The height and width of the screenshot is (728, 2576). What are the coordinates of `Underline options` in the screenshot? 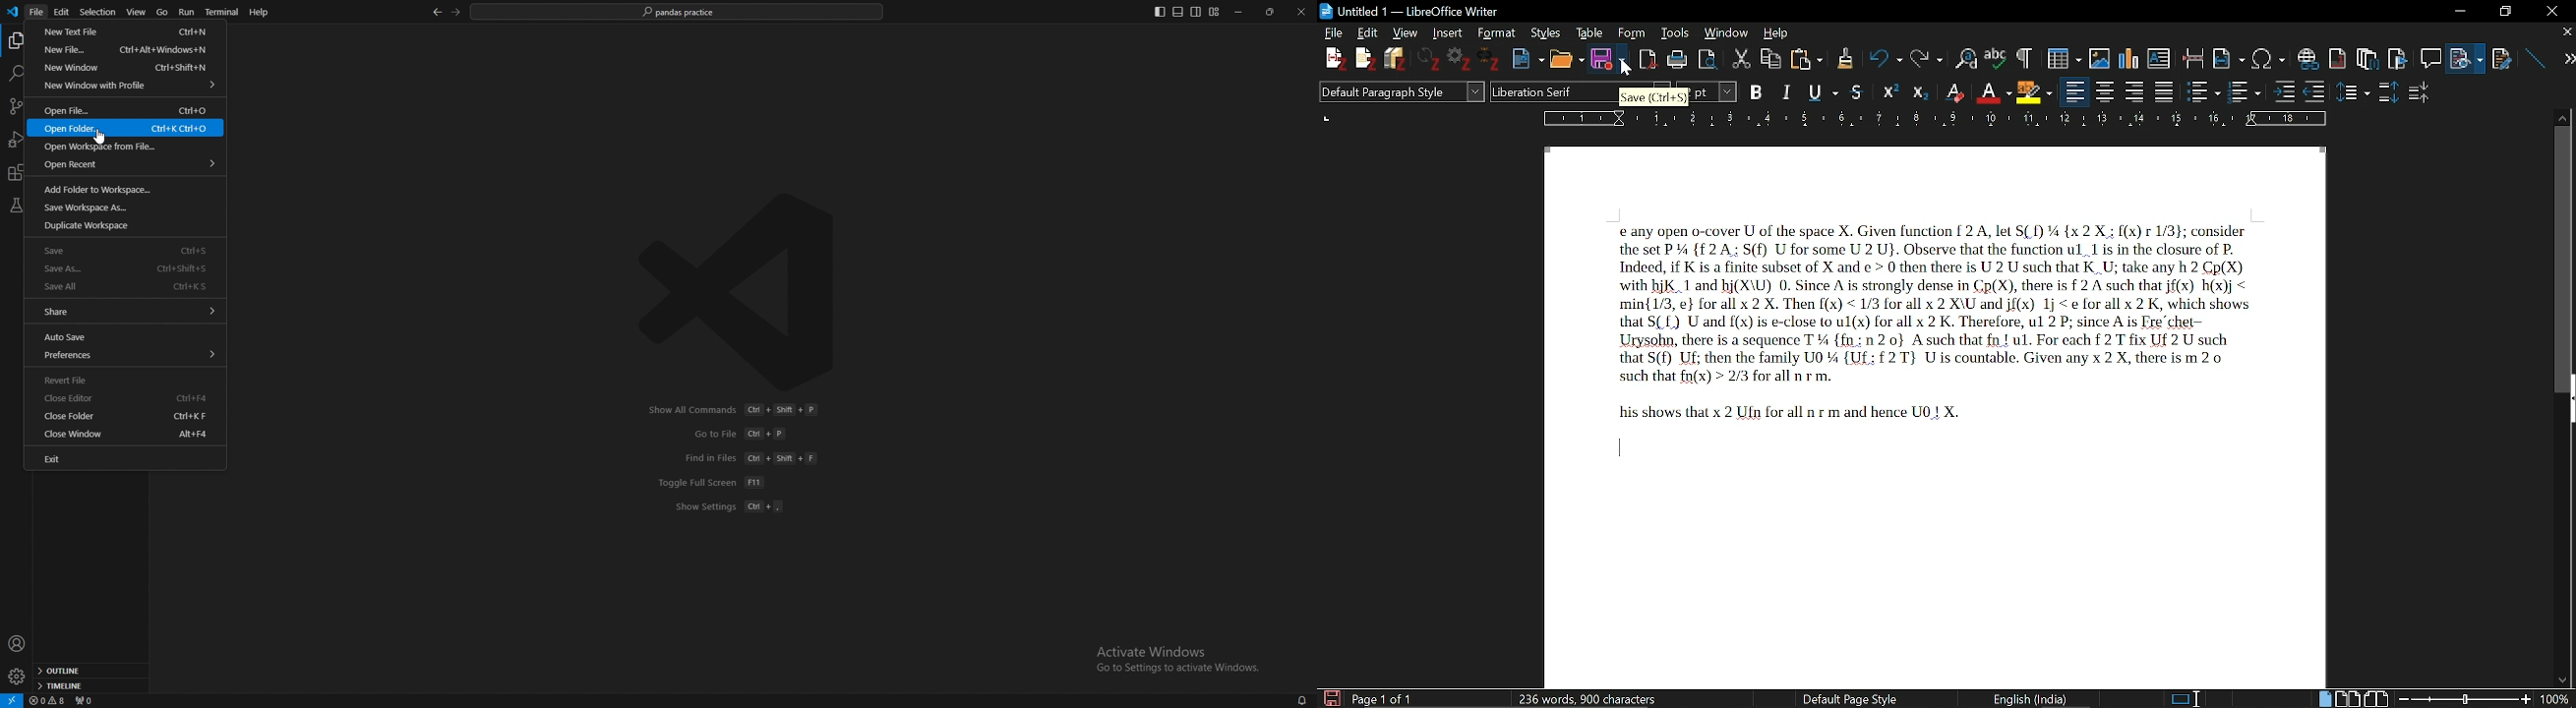 It's located at (1821, 89).